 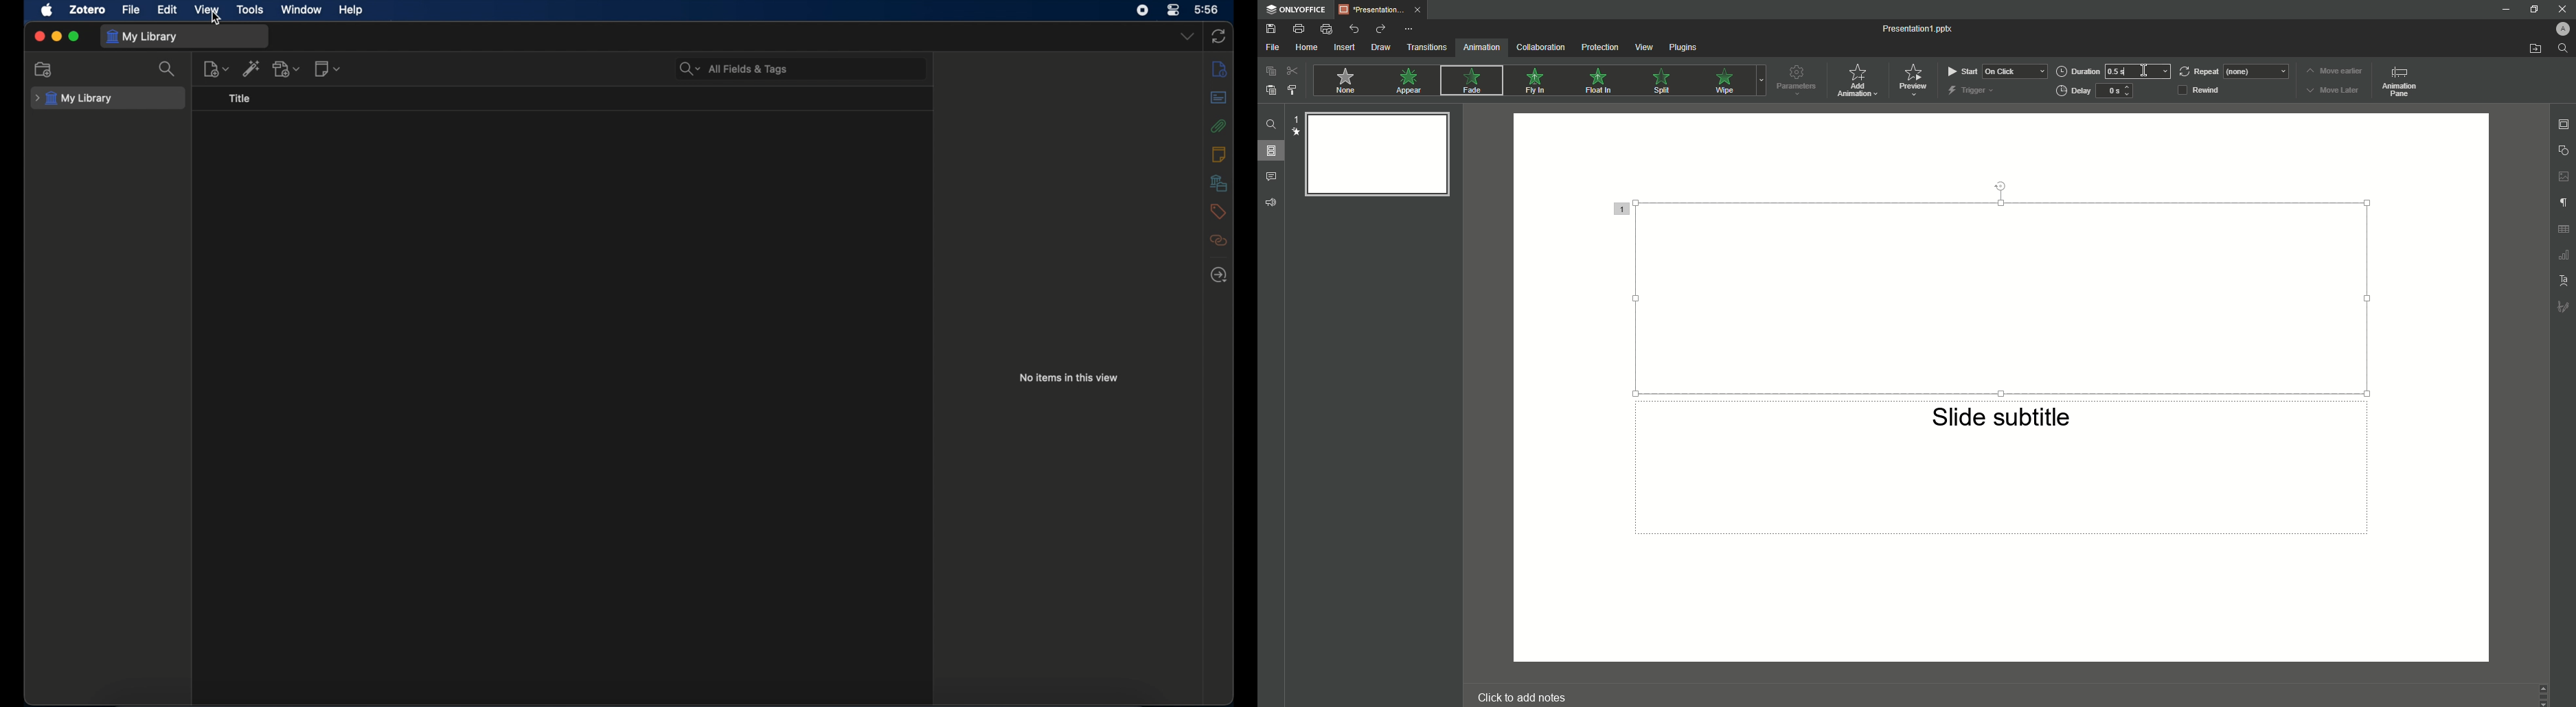 What do you see at coordinates (1270, 89) in the screenshot?
I see `Paste` at bounding box center [1270, 89].